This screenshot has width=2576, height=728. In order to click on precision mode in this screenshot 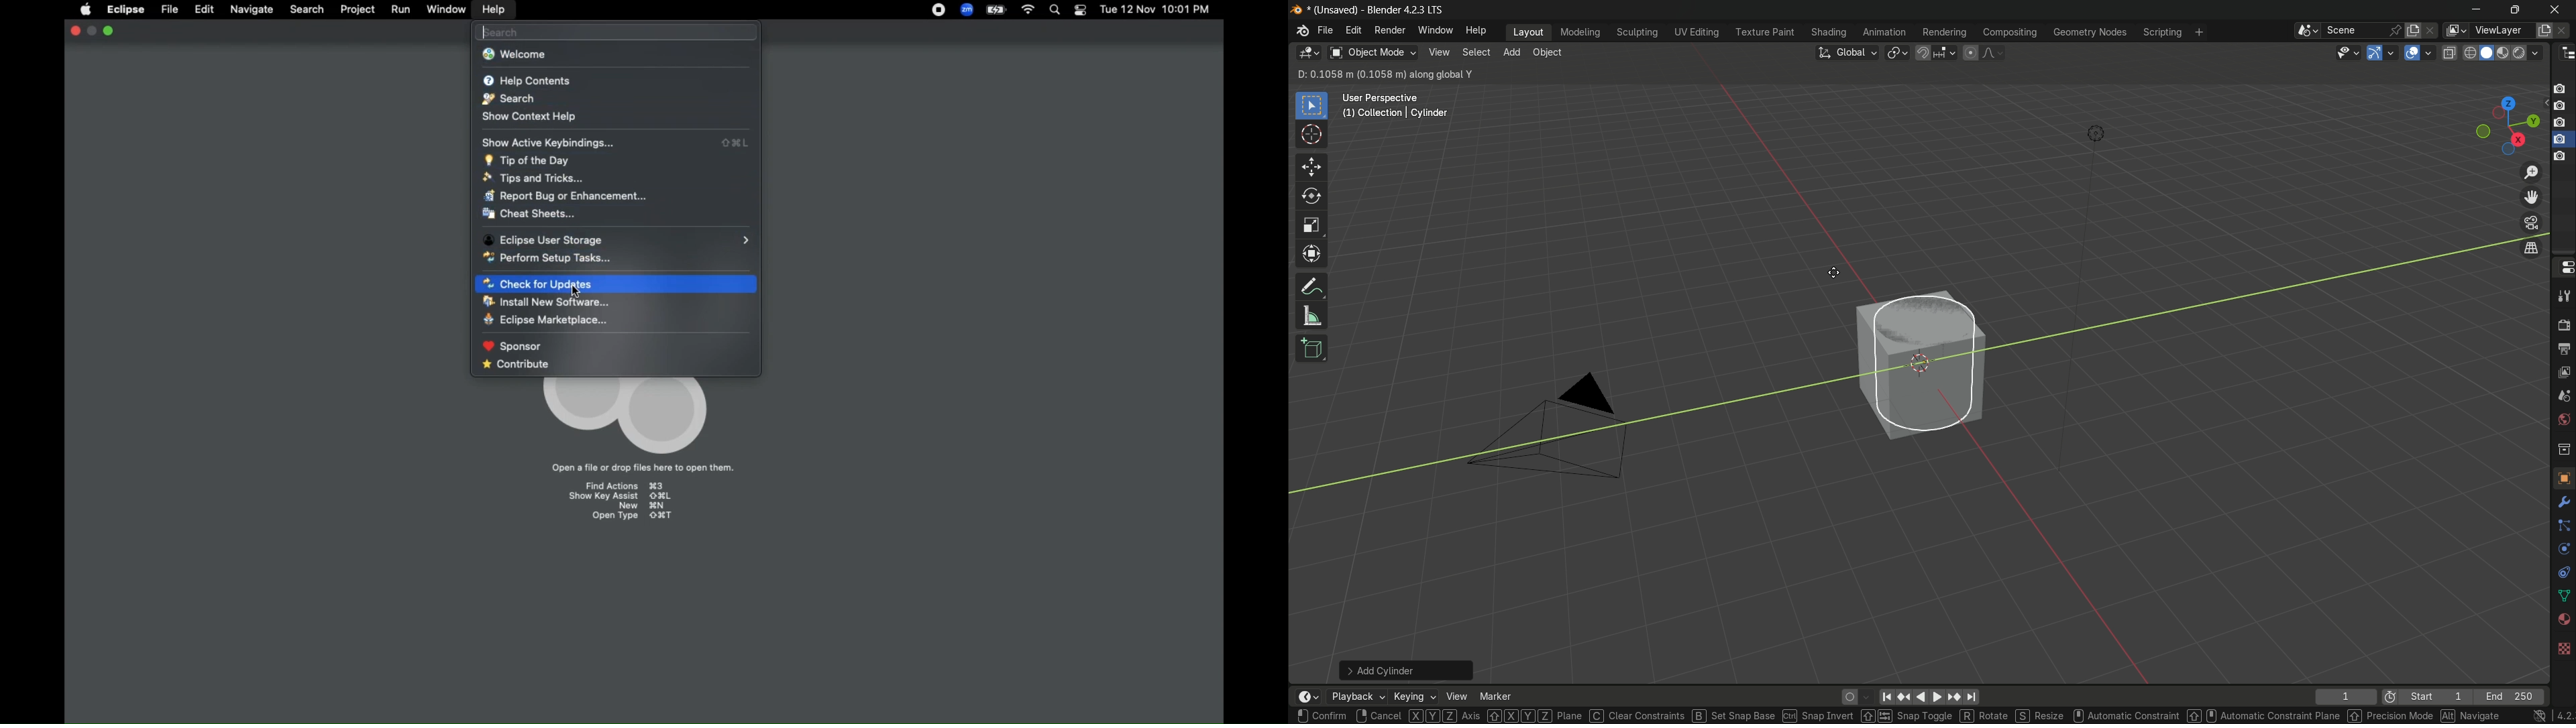, I will do `click(2390, 715)`.